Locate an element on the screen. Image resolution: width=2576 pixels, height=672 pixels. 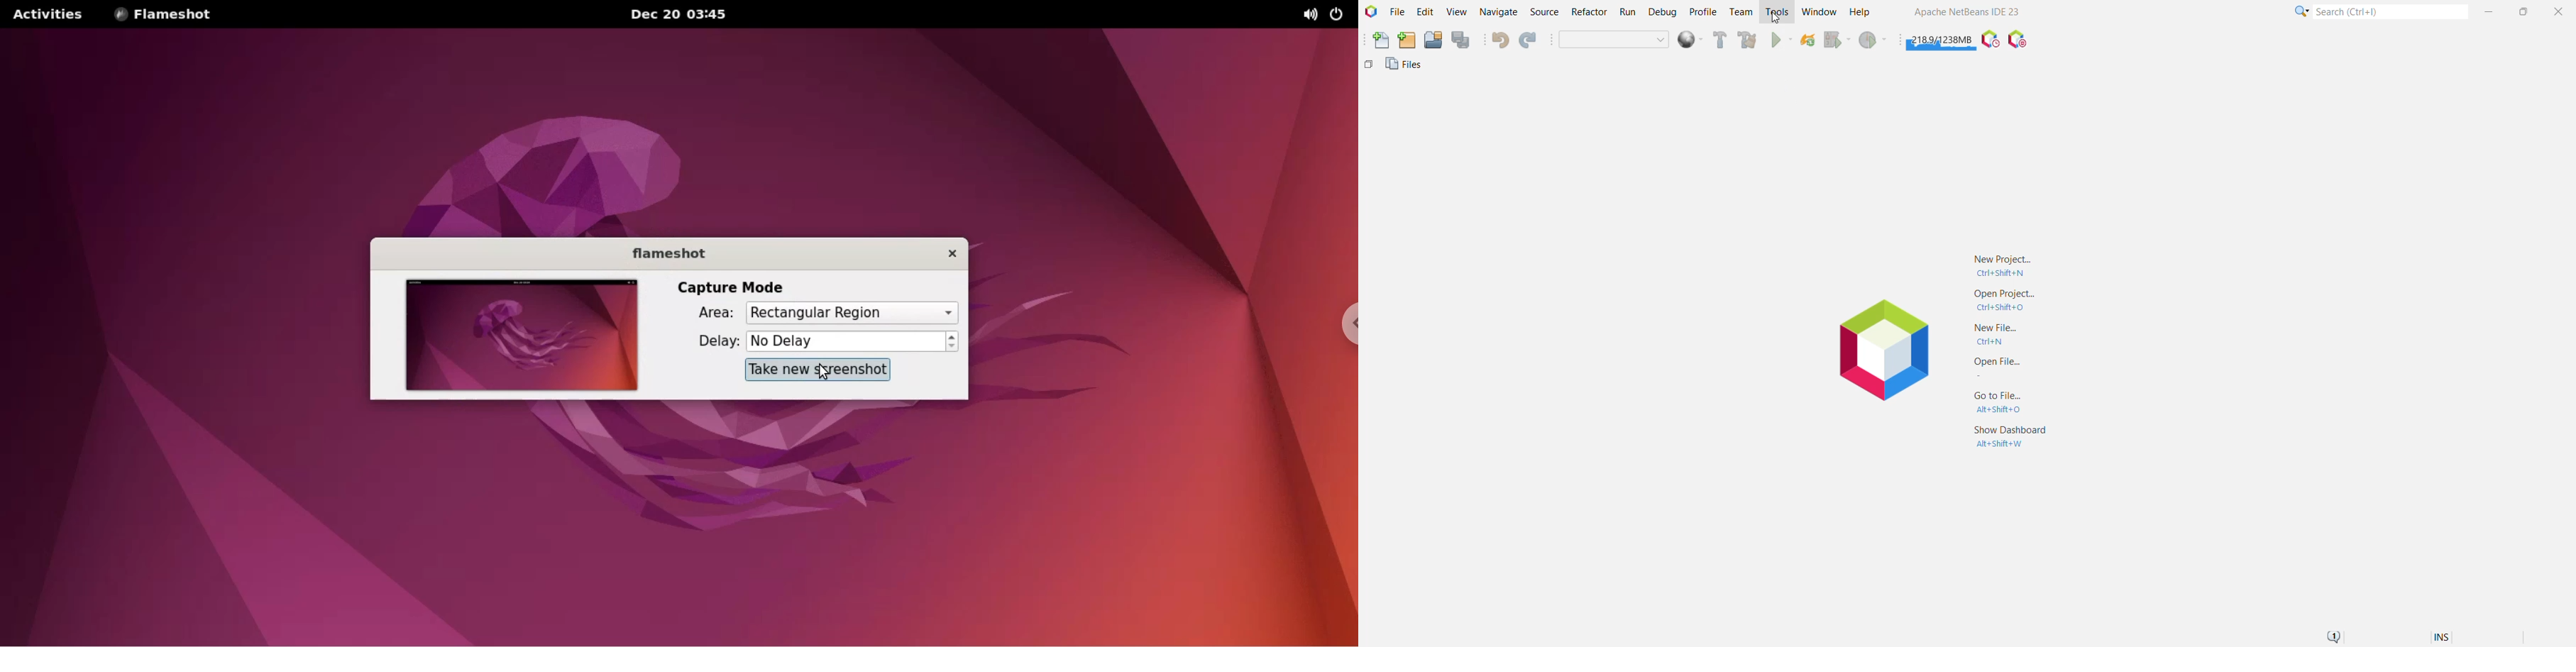
Help is located at coordinates (1866, 13).